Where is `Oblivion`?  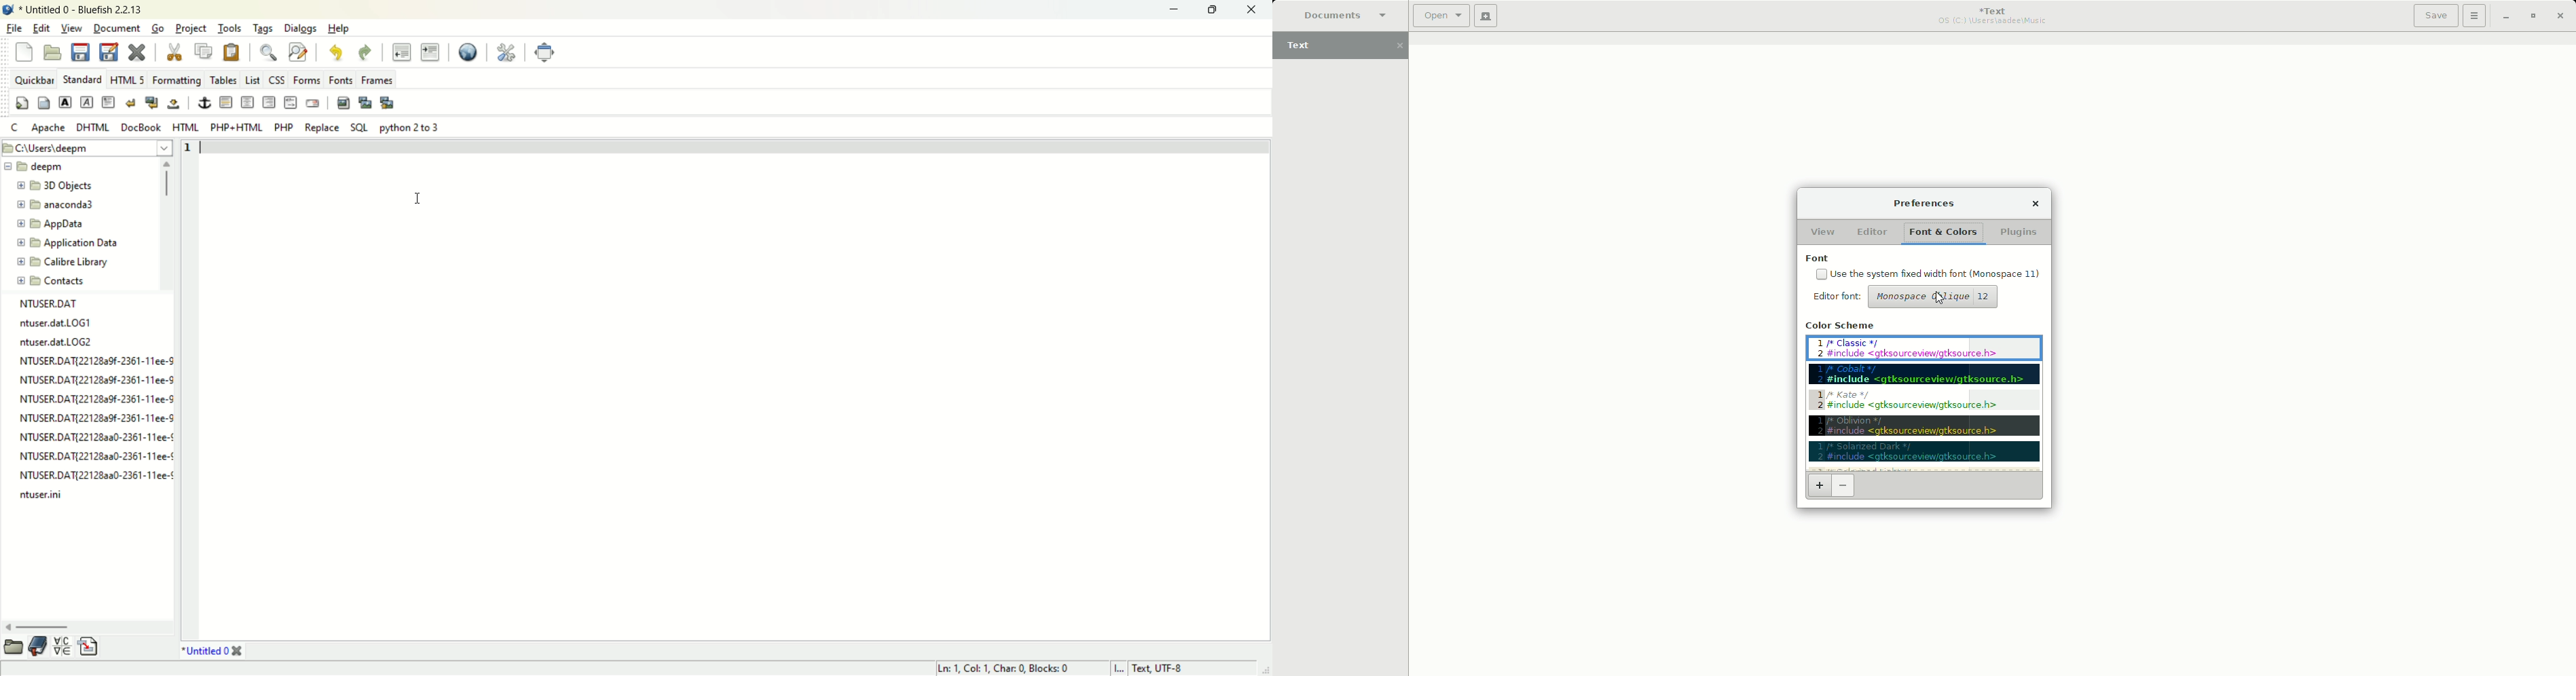 Oblivion is located at coordinates (1924, 426).